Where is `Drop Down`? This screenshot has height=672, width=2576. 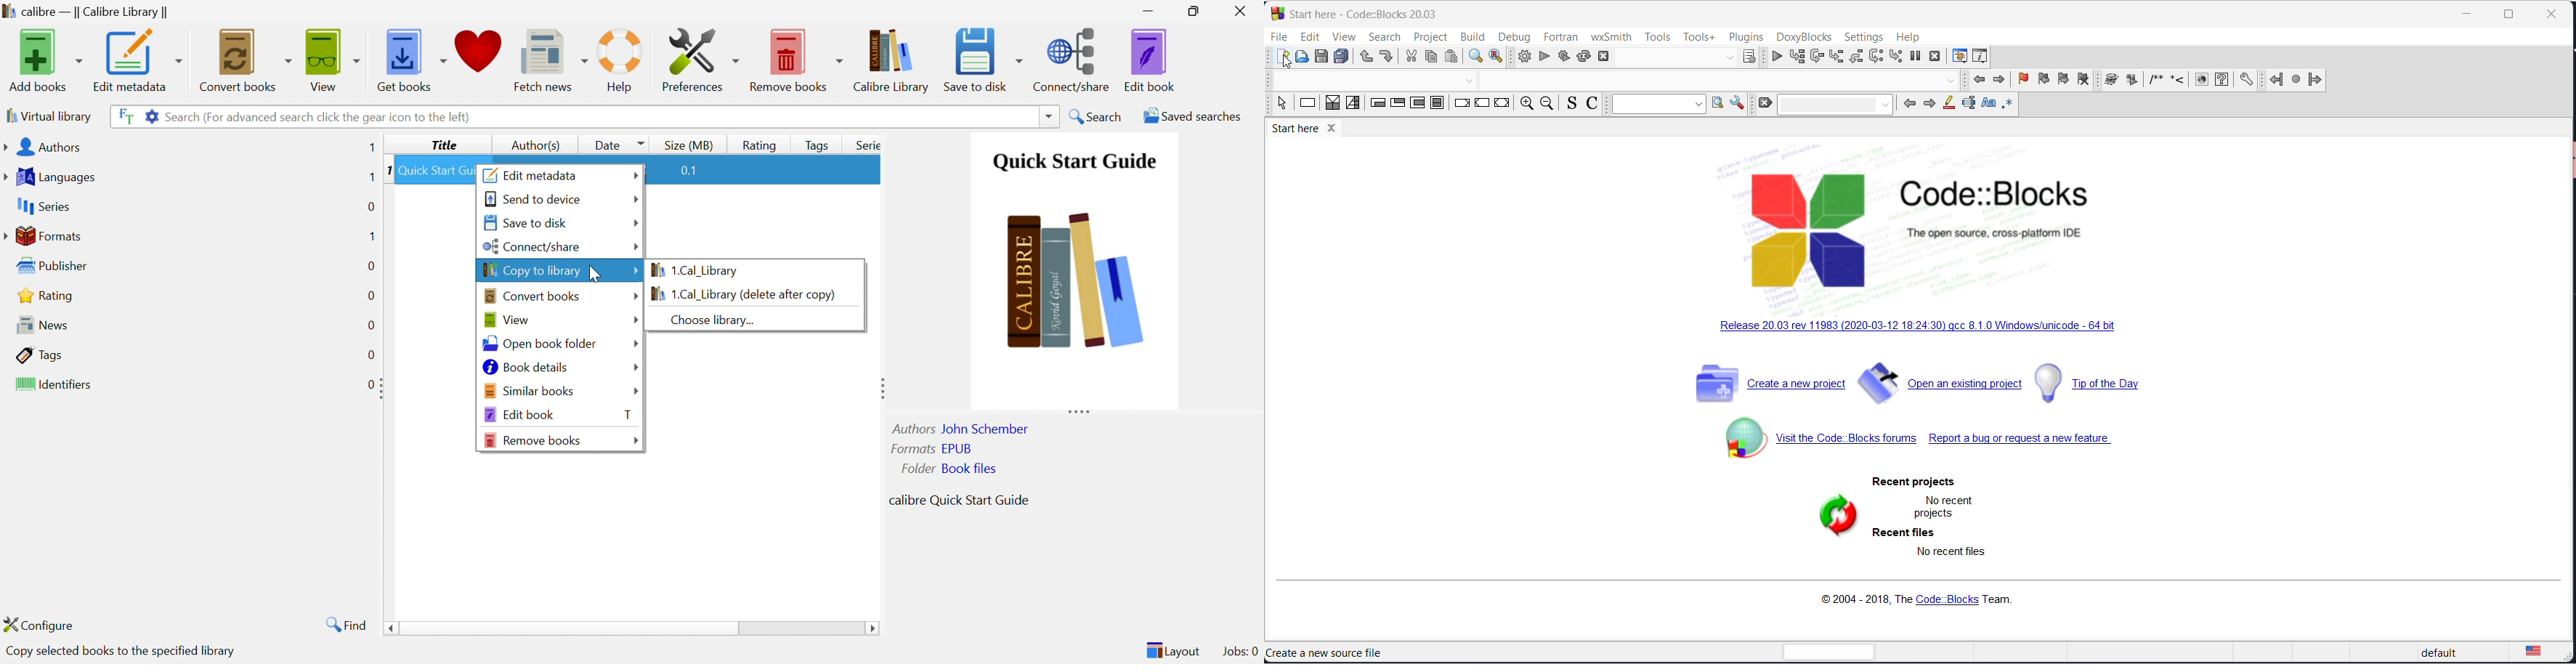
Drop Down is located at coordinates (633, 320).